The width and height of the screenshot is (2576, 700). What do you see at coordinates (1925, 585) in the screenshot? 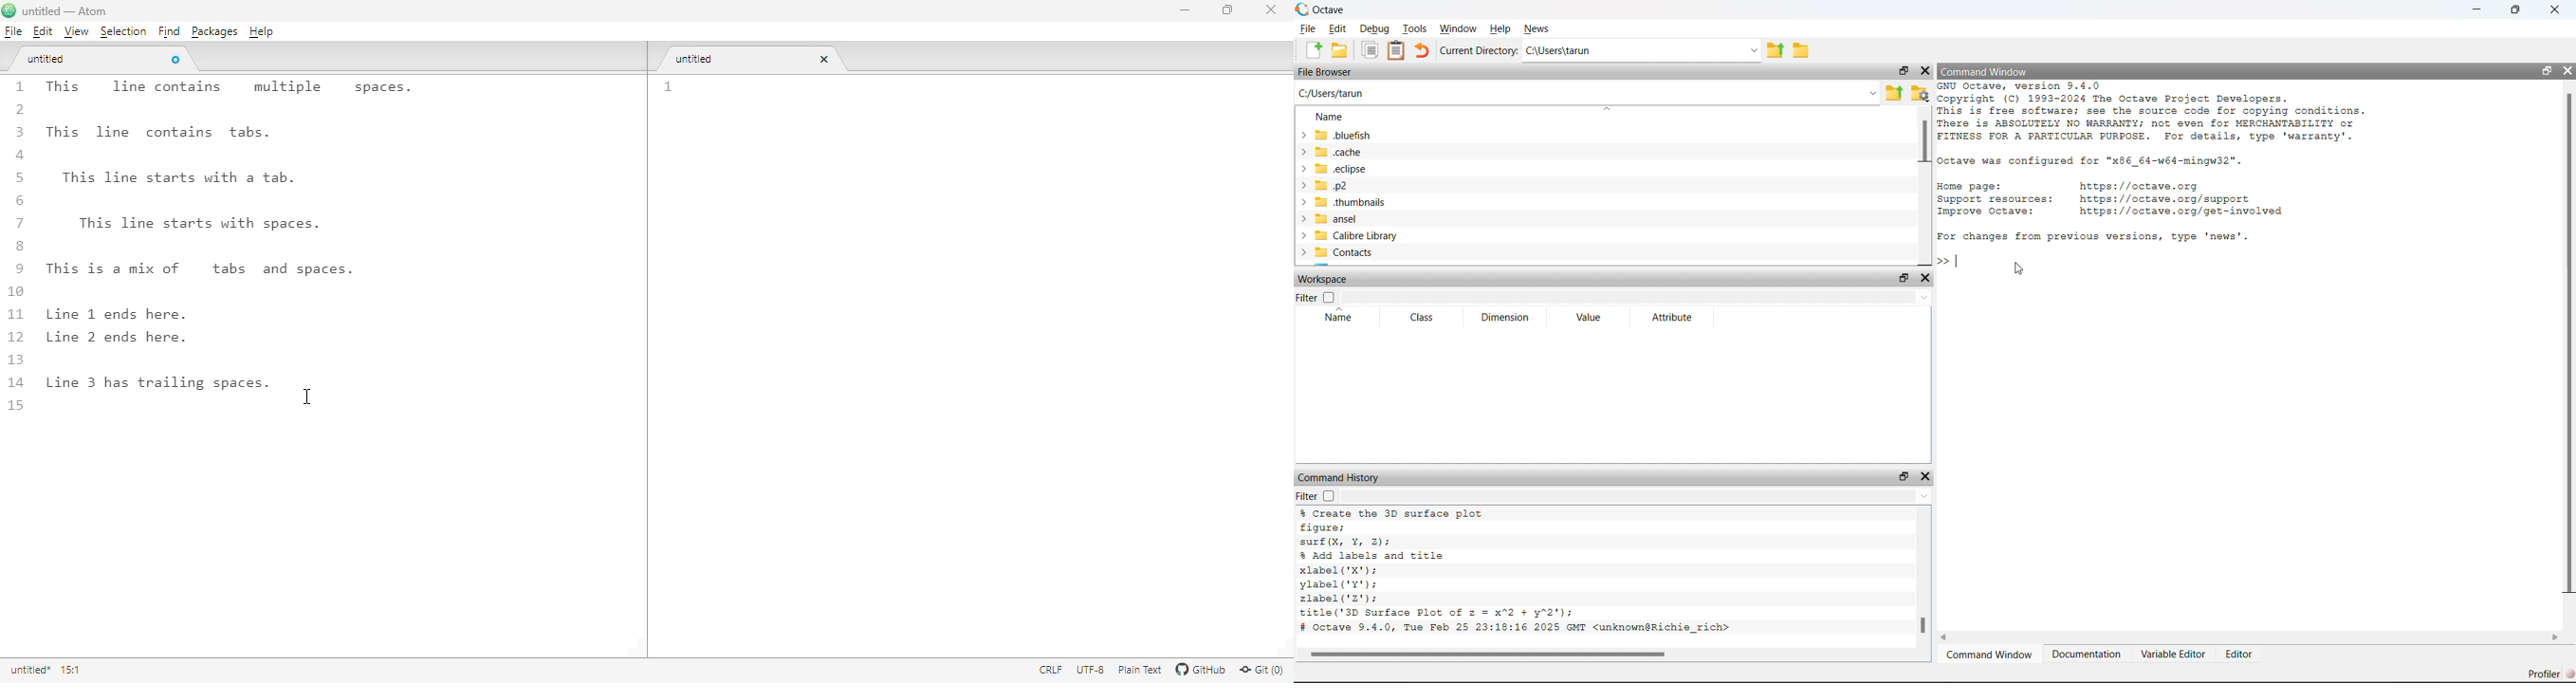
I see `Scroll` at bounding box center [1925, 585].